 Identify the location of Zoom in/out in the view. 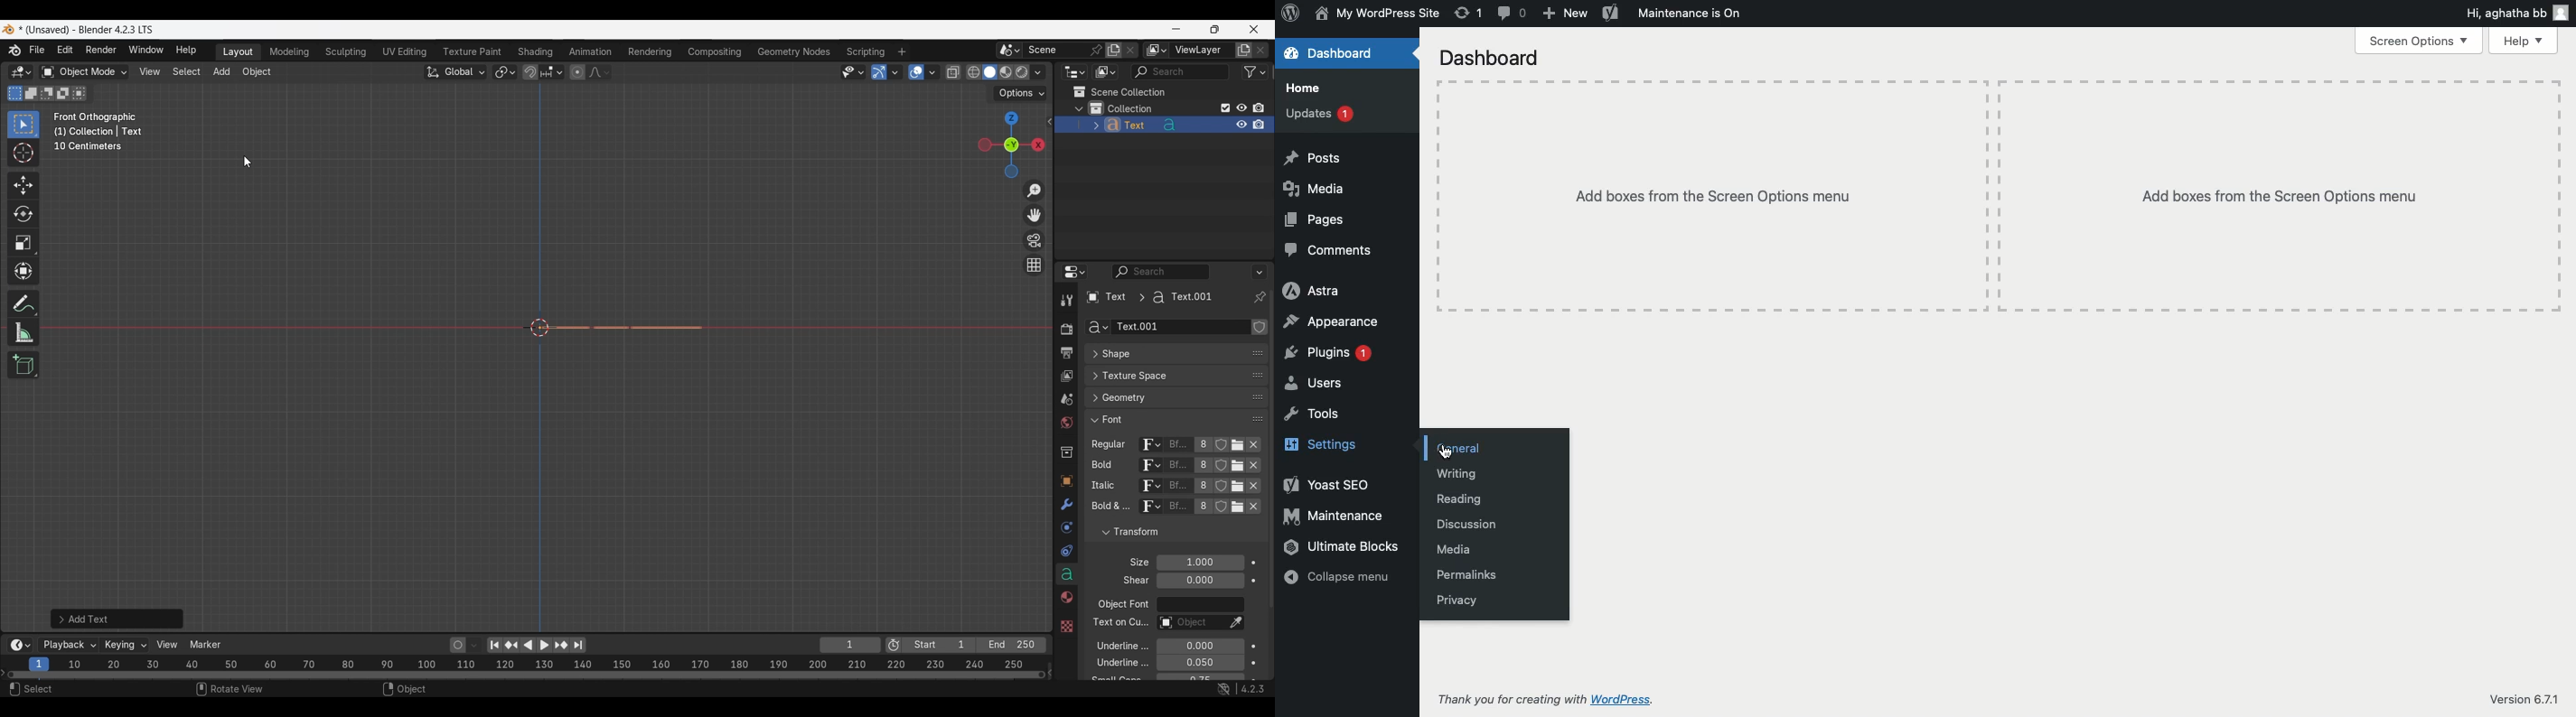
(1034, 191).